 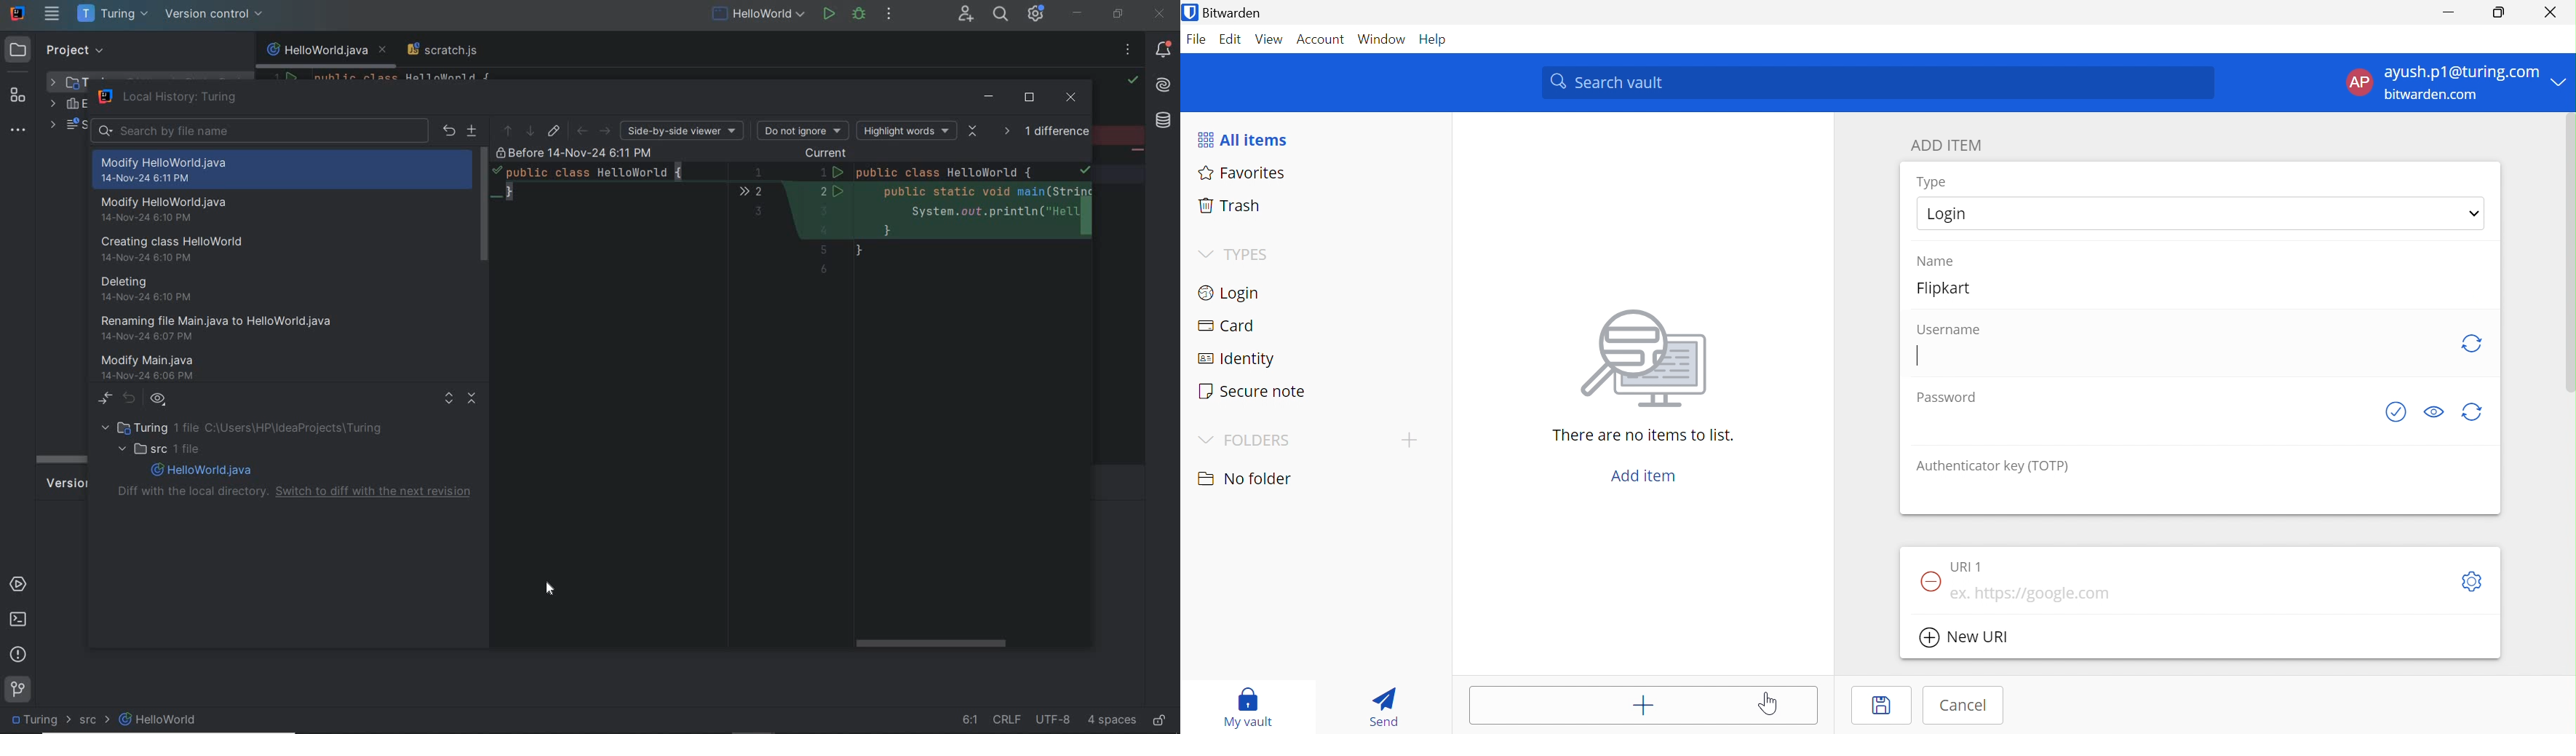 What do you see at coordinates (1768, 702) in the screenshot?
I see `Cursor` at bounding box center [1768, 702].